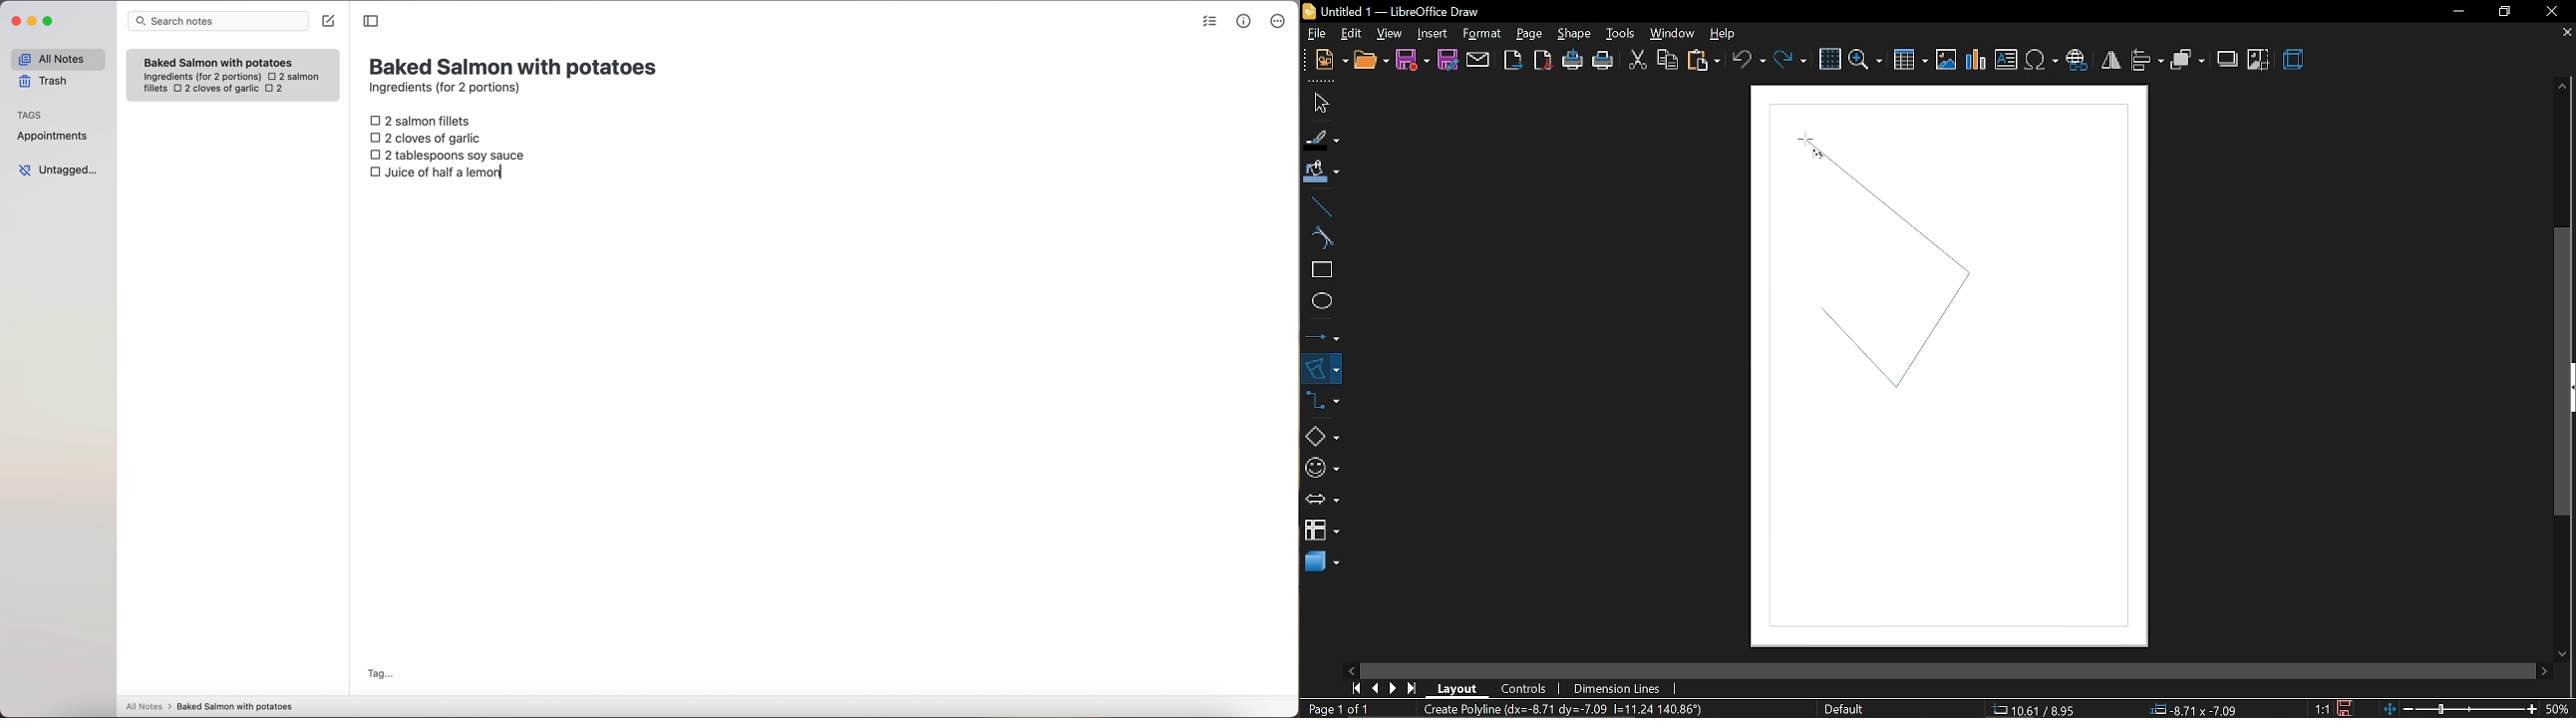 The height and width of the screenshot is (728, 2576). I want to click on insert, so click(1432, 33).